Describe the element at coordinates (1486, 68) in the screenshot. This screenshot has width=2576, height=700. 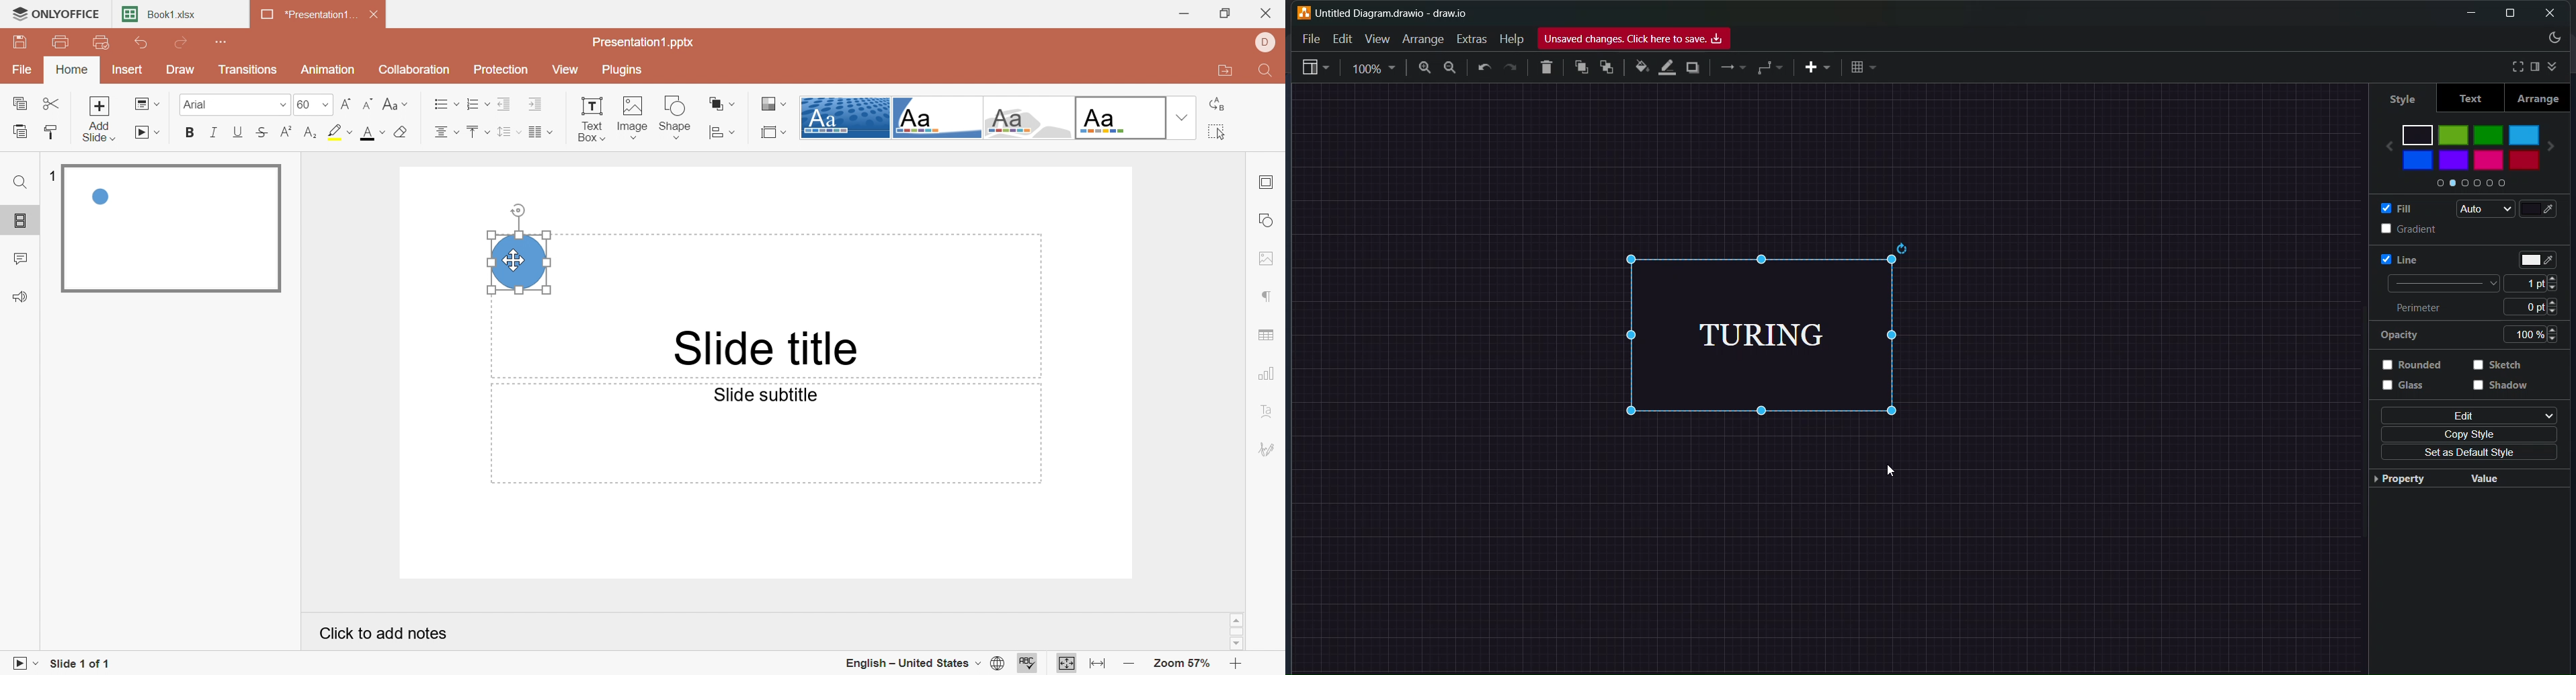
I see `undo` at that location.